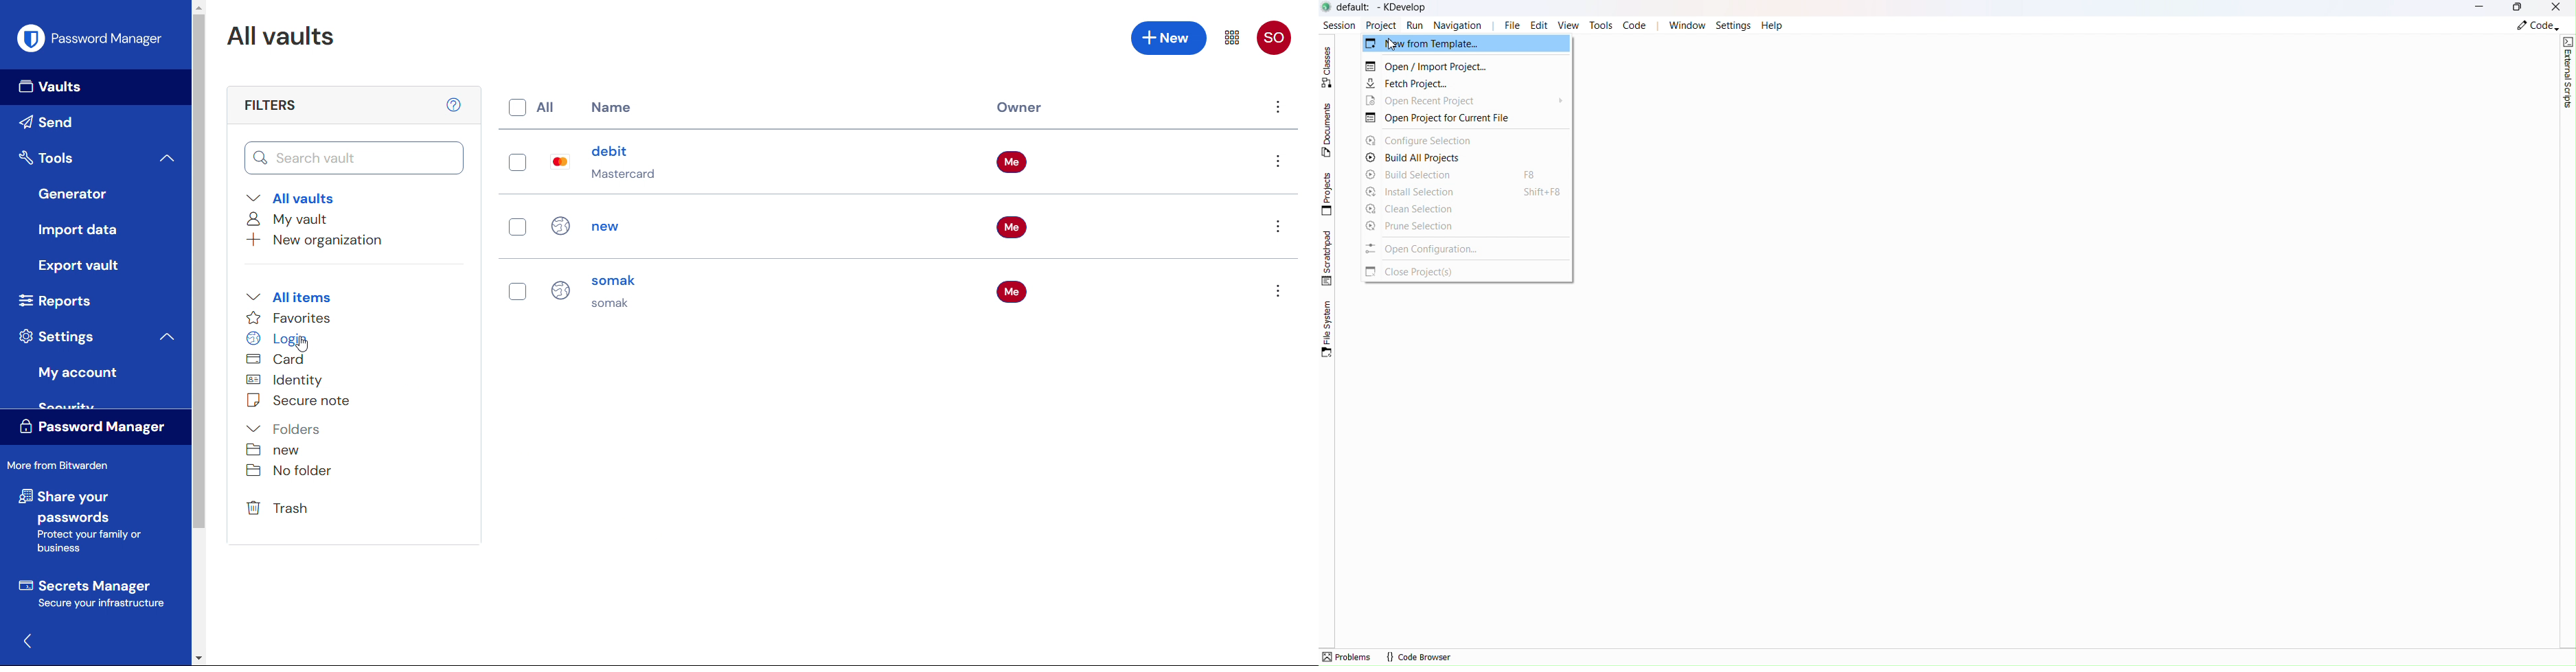  Describe the element at coordinates (1233, 38) in the screenshot. I see `Menu ` at that location.